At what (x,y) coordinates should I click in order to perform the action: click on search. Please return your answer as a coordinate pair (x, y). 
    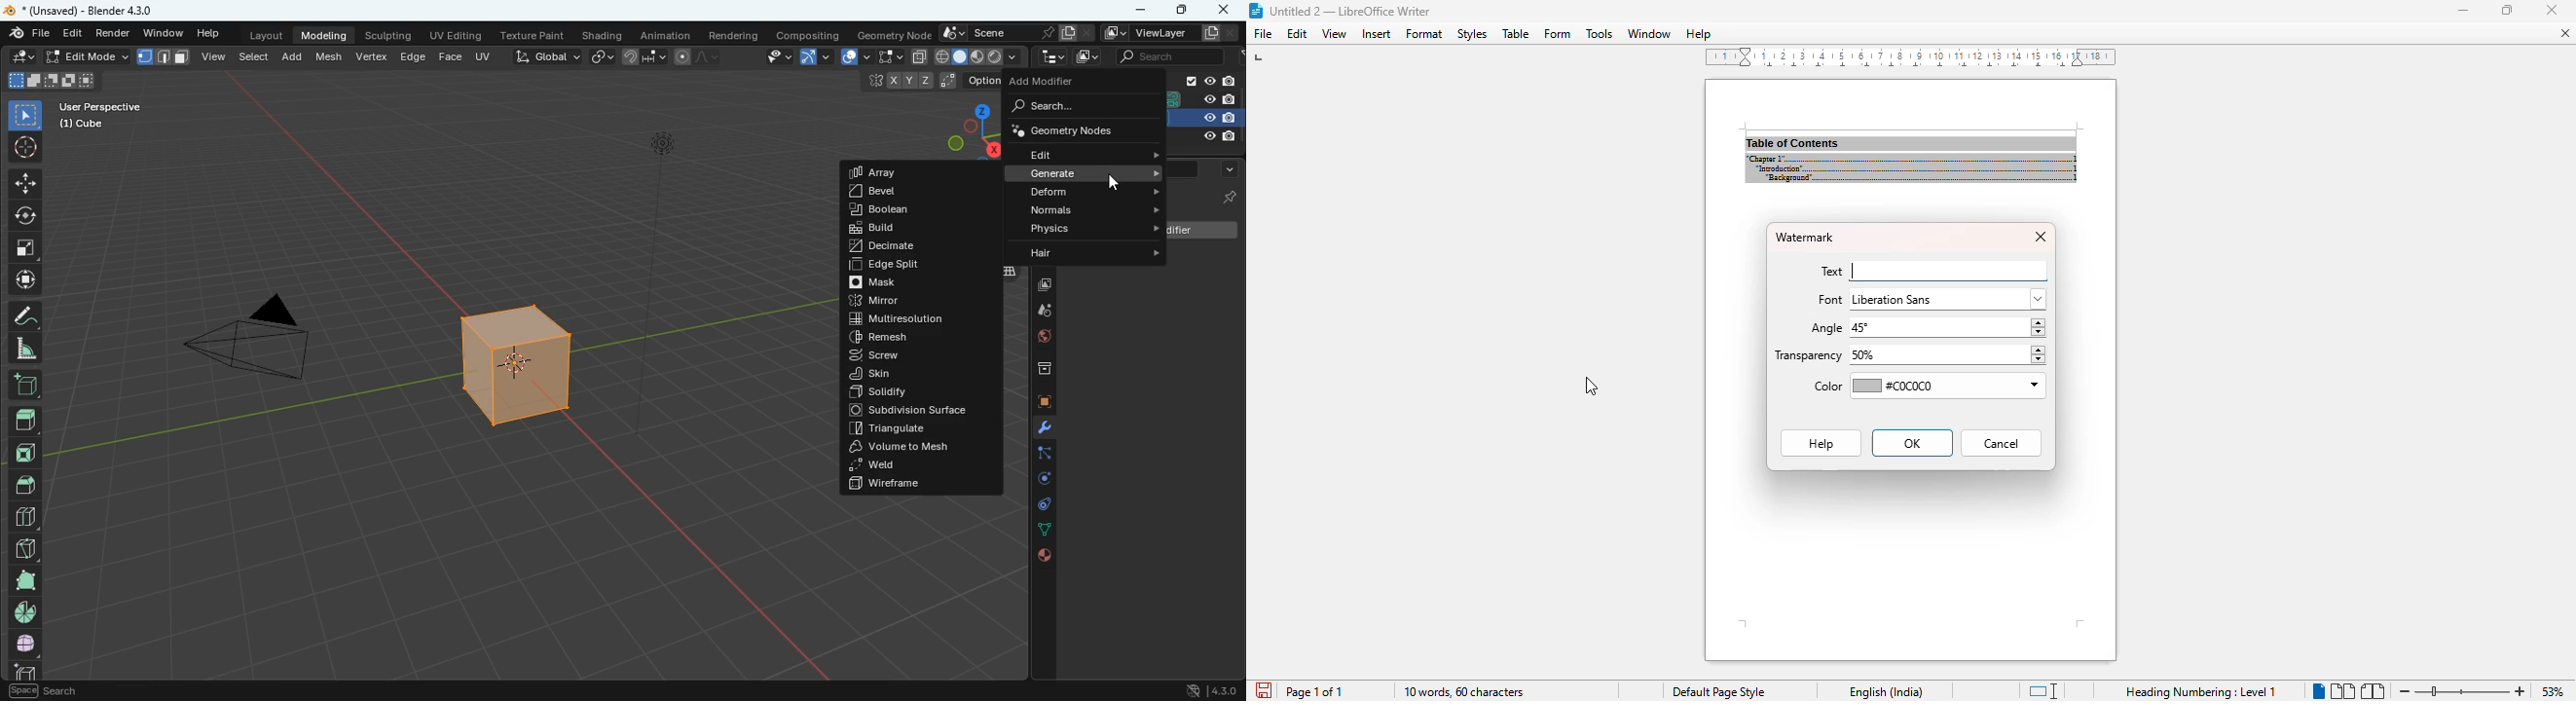
    Looking at the image, I should click on (1182, 172).